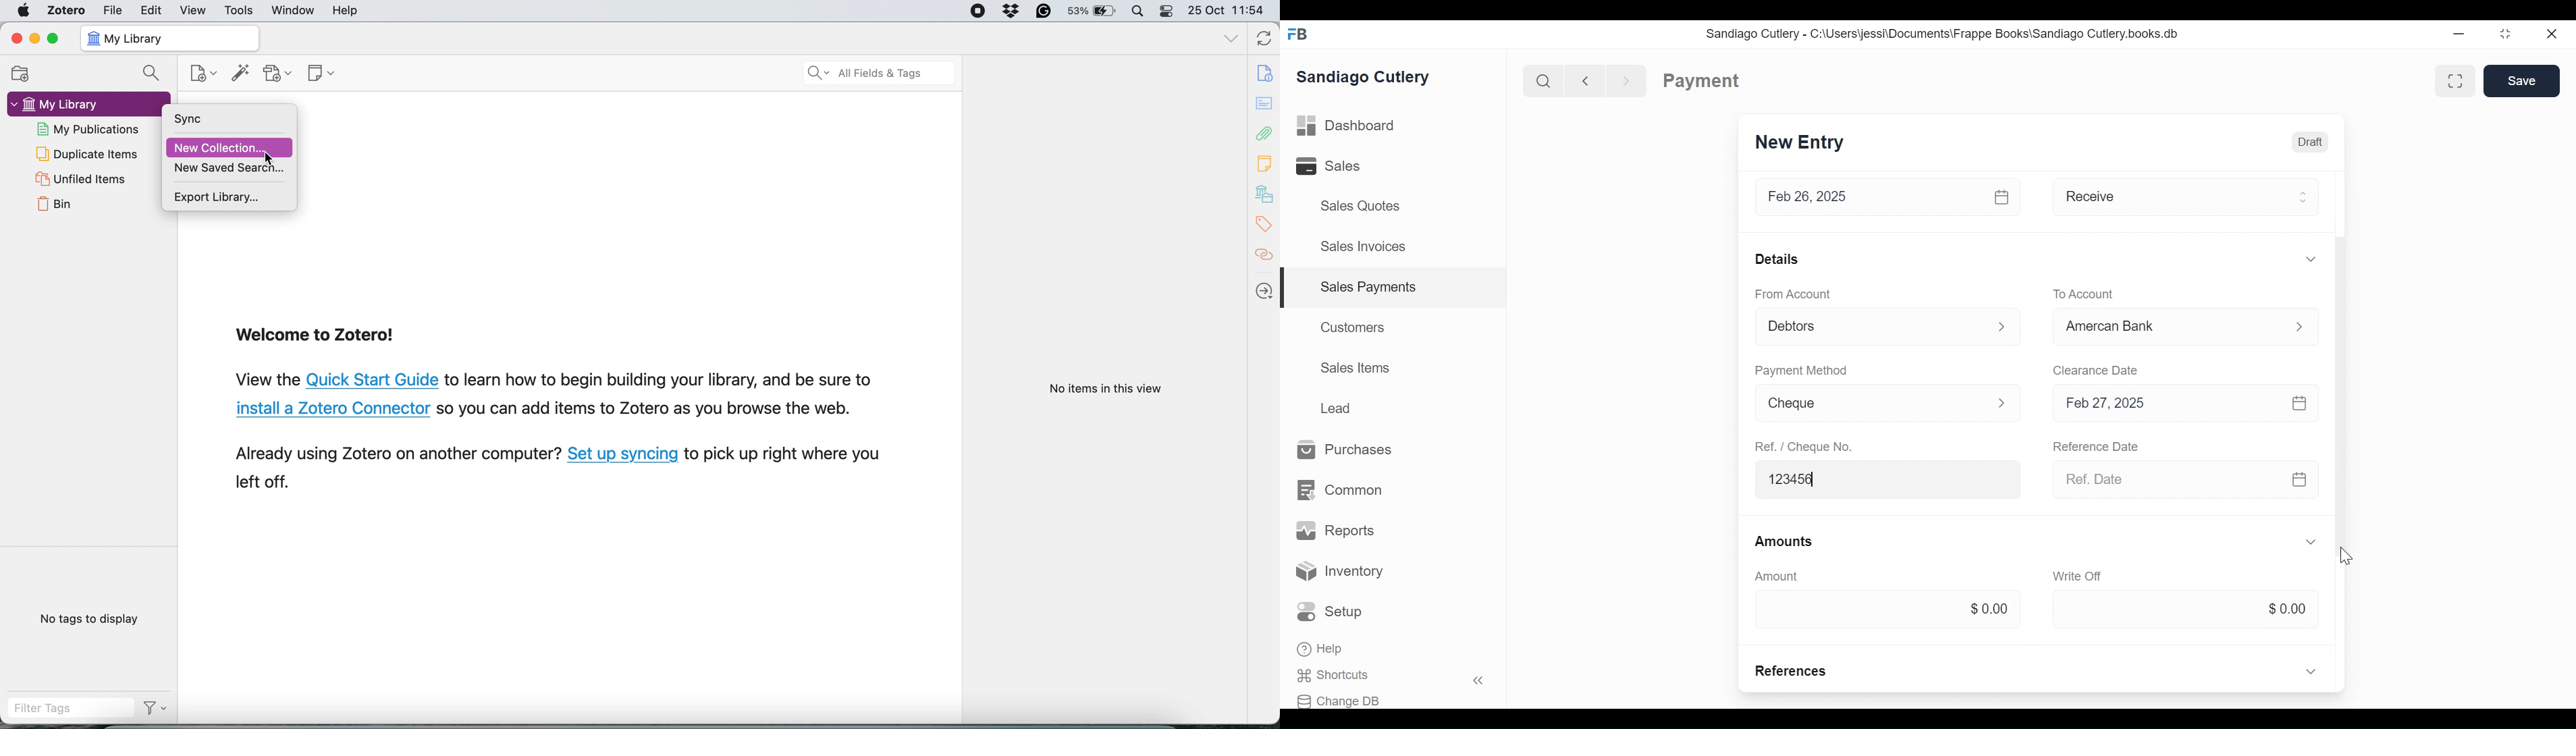  What do you see at coordinates (217, 120) in the screenshot?
I see `Sync` at bounding box center [217, 120].